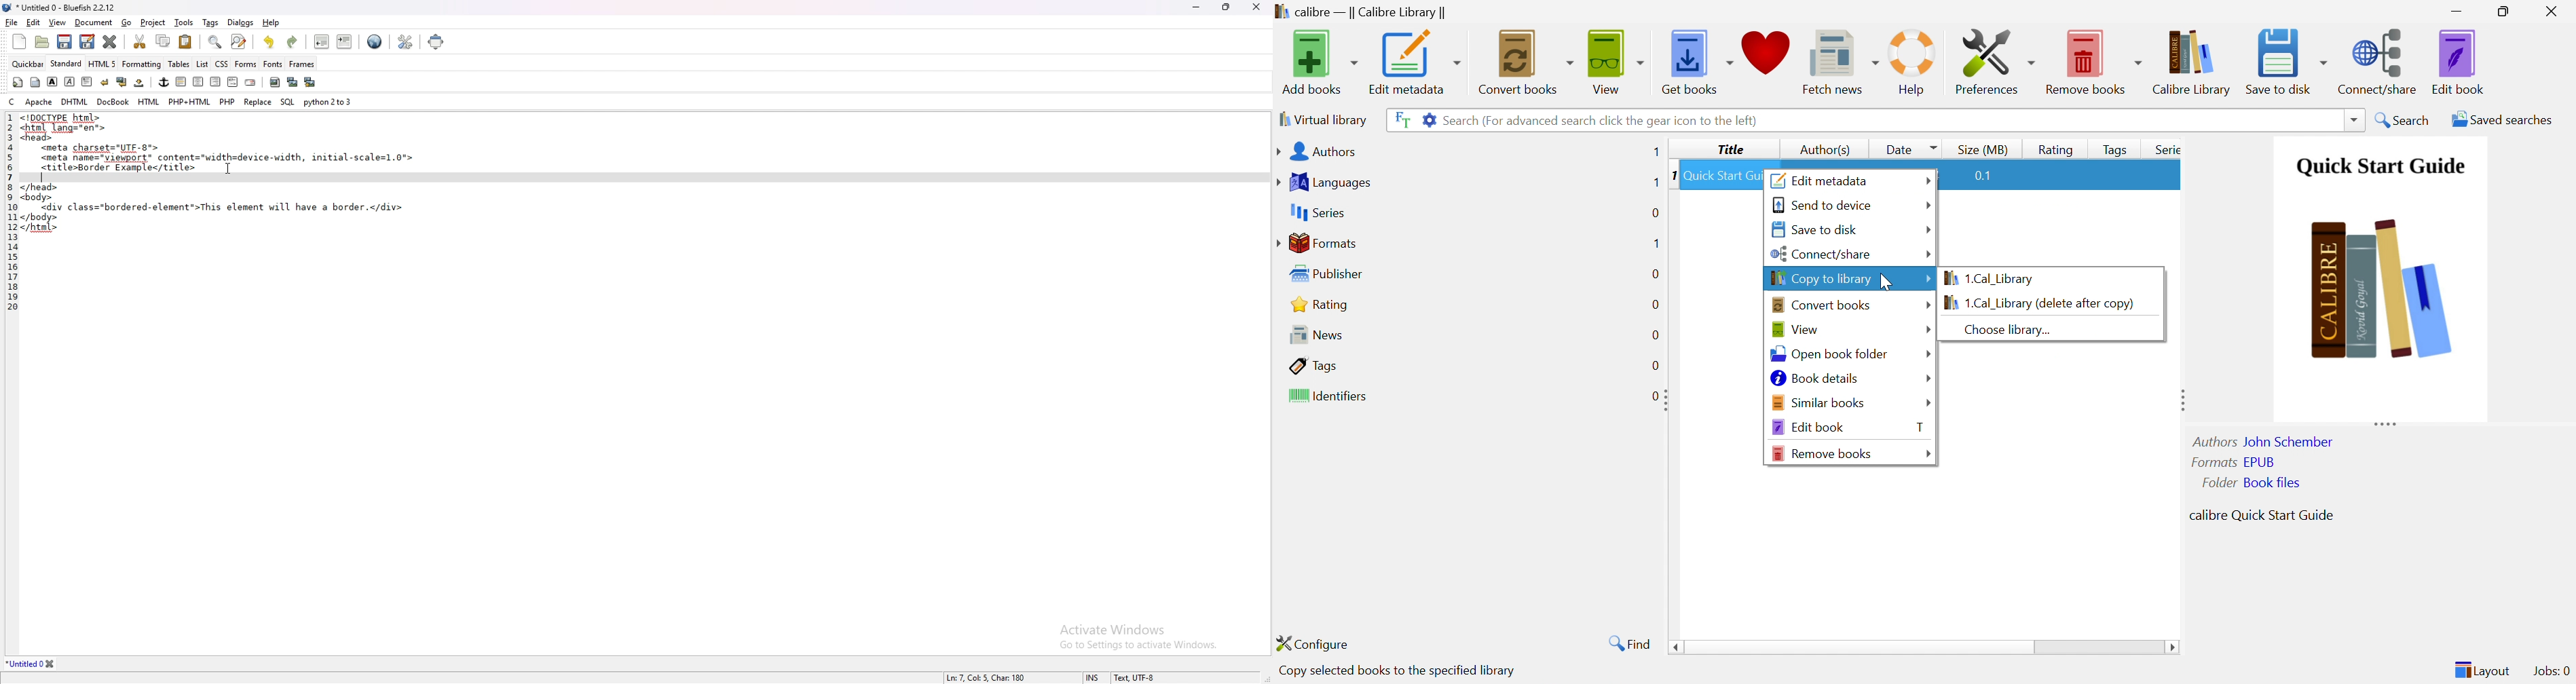 This screenshot has height=700, width=2576. Describe the element at coordinates (1994, 278) in the screenshot. I see `1. Cal_Library` at that location.